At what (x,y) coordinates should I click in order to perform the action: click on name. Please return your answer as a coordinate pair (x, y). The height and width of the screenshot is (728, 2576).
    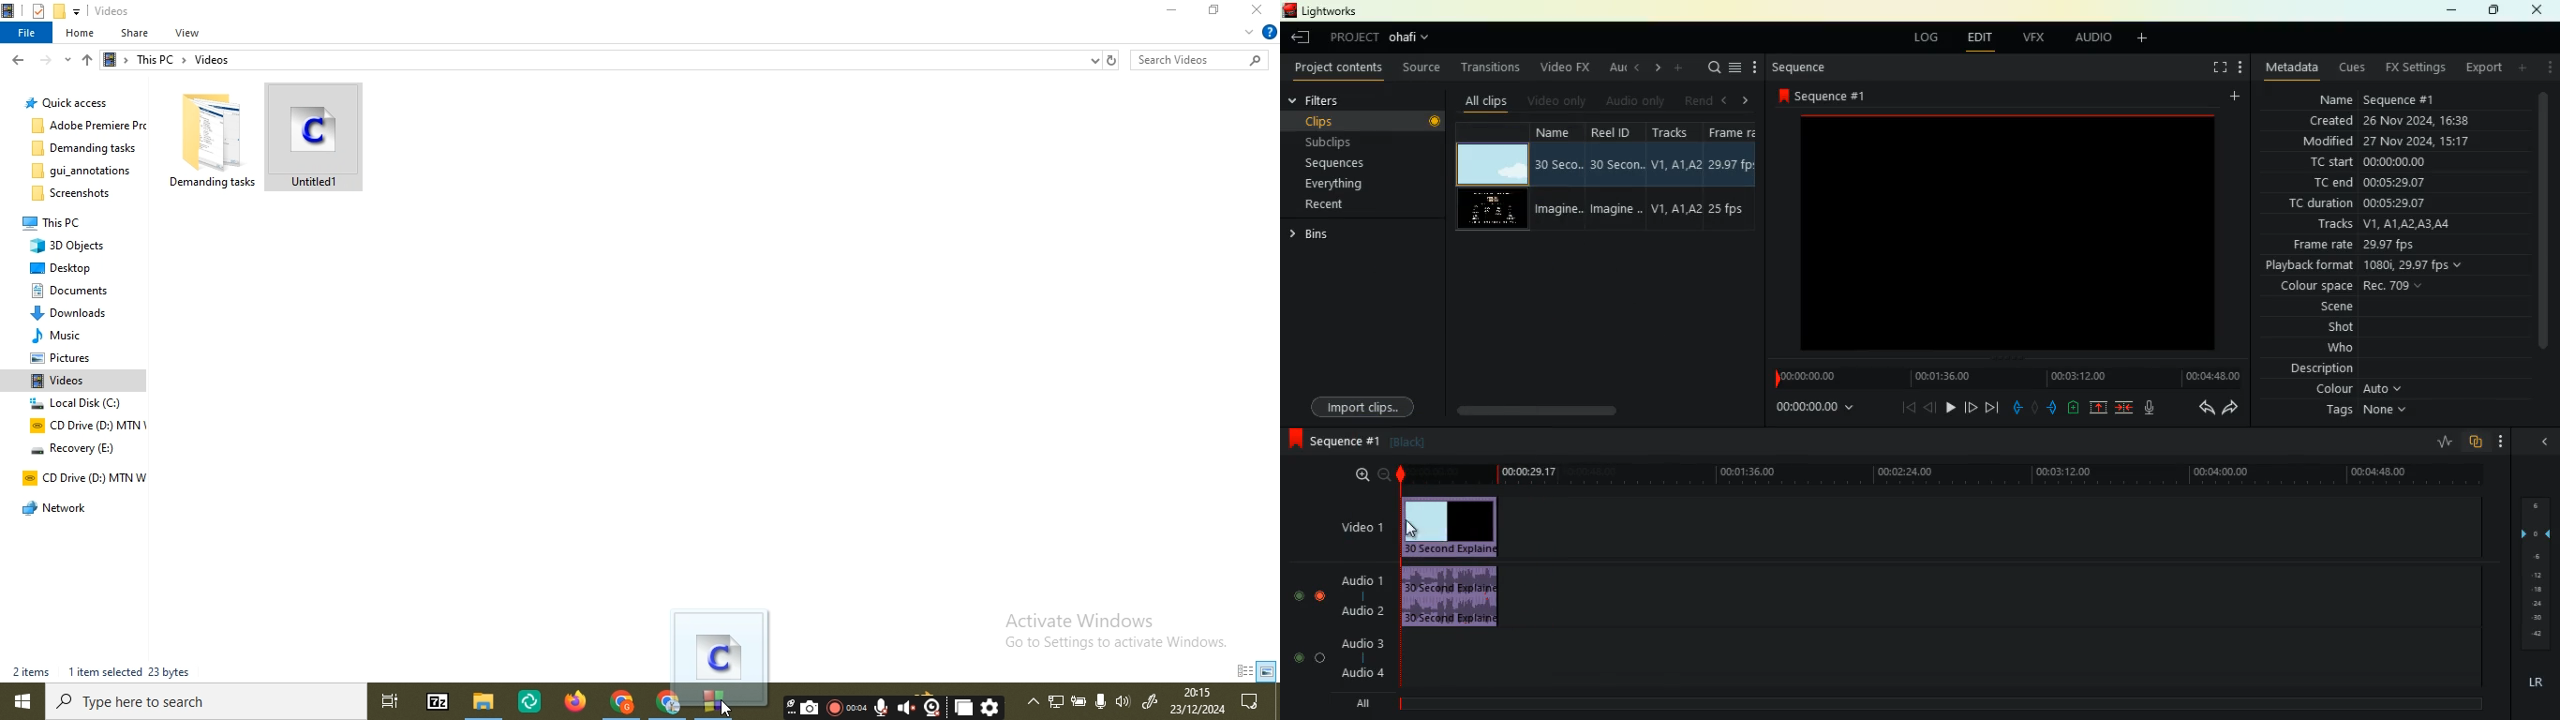
    Looking at the image, I should click on (1562, 178).